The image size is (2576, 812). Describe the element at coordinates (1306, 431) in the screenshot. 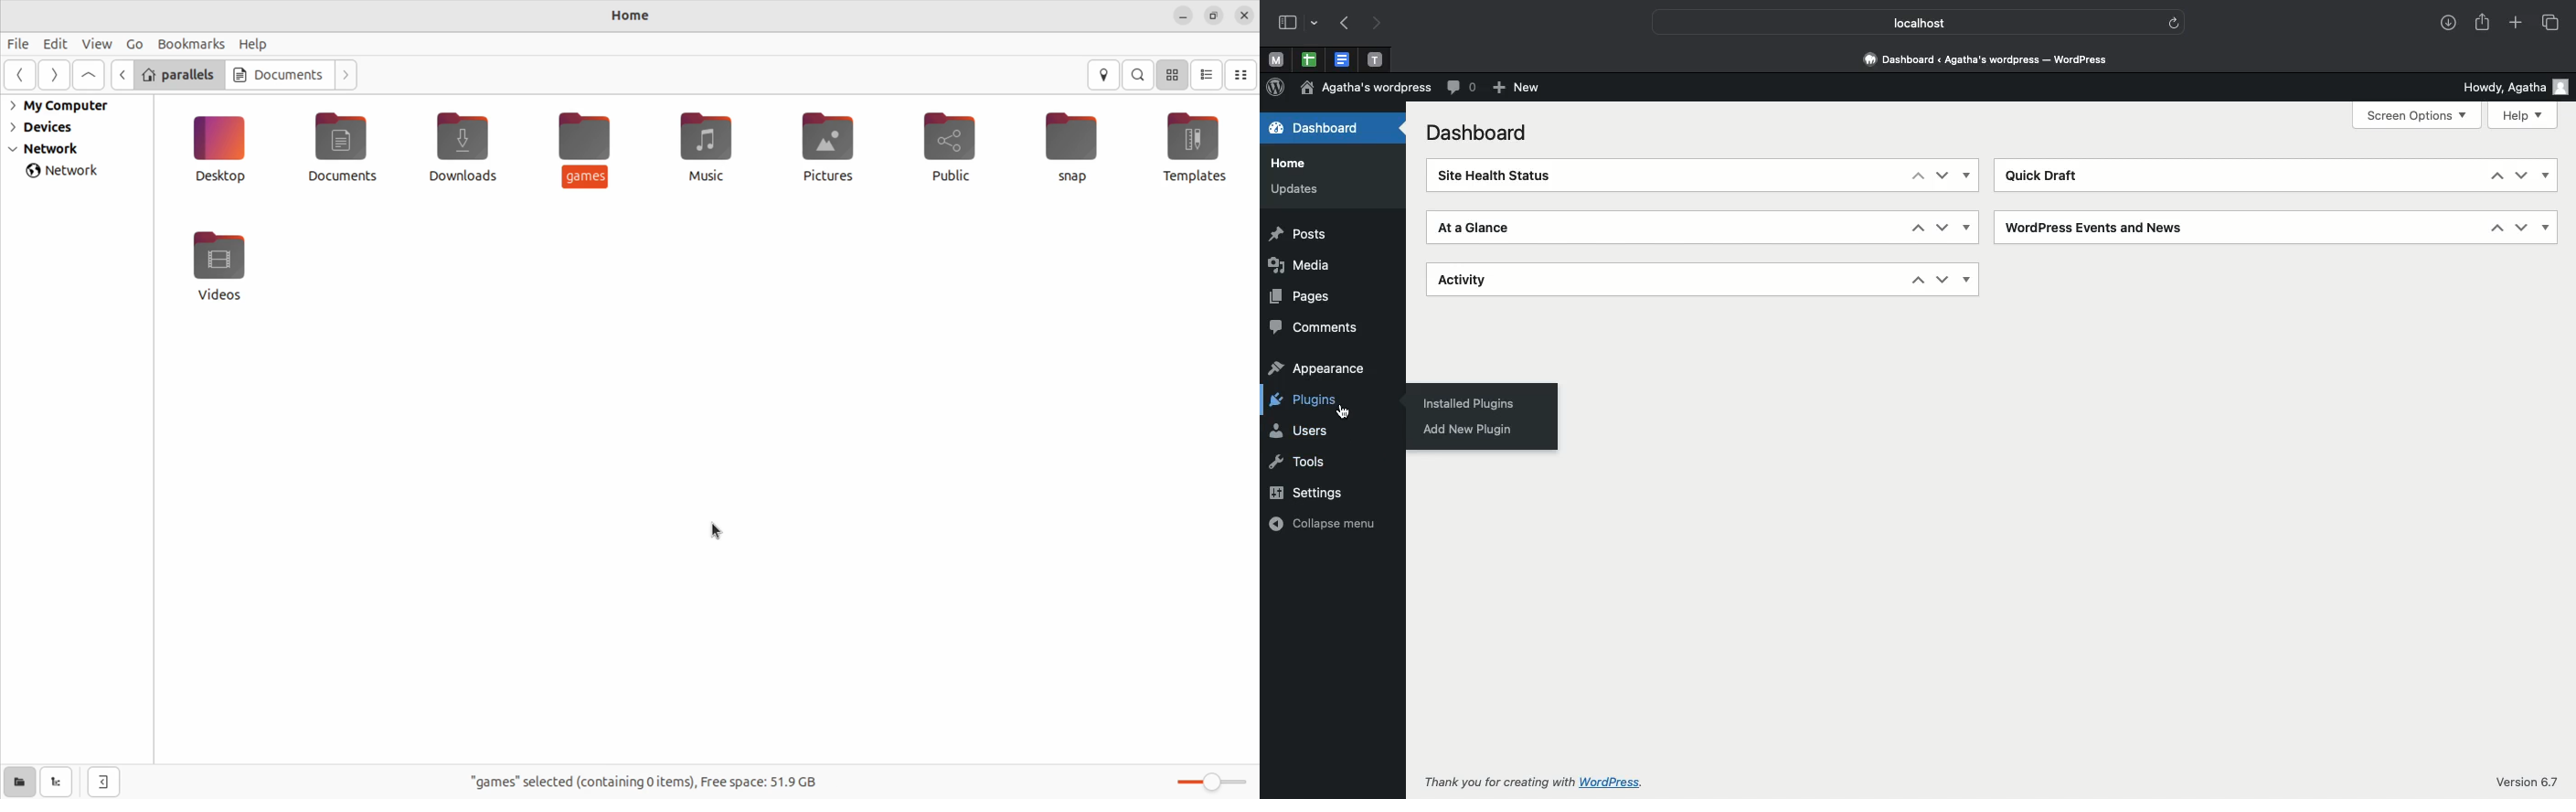

I see `Users` at that location.